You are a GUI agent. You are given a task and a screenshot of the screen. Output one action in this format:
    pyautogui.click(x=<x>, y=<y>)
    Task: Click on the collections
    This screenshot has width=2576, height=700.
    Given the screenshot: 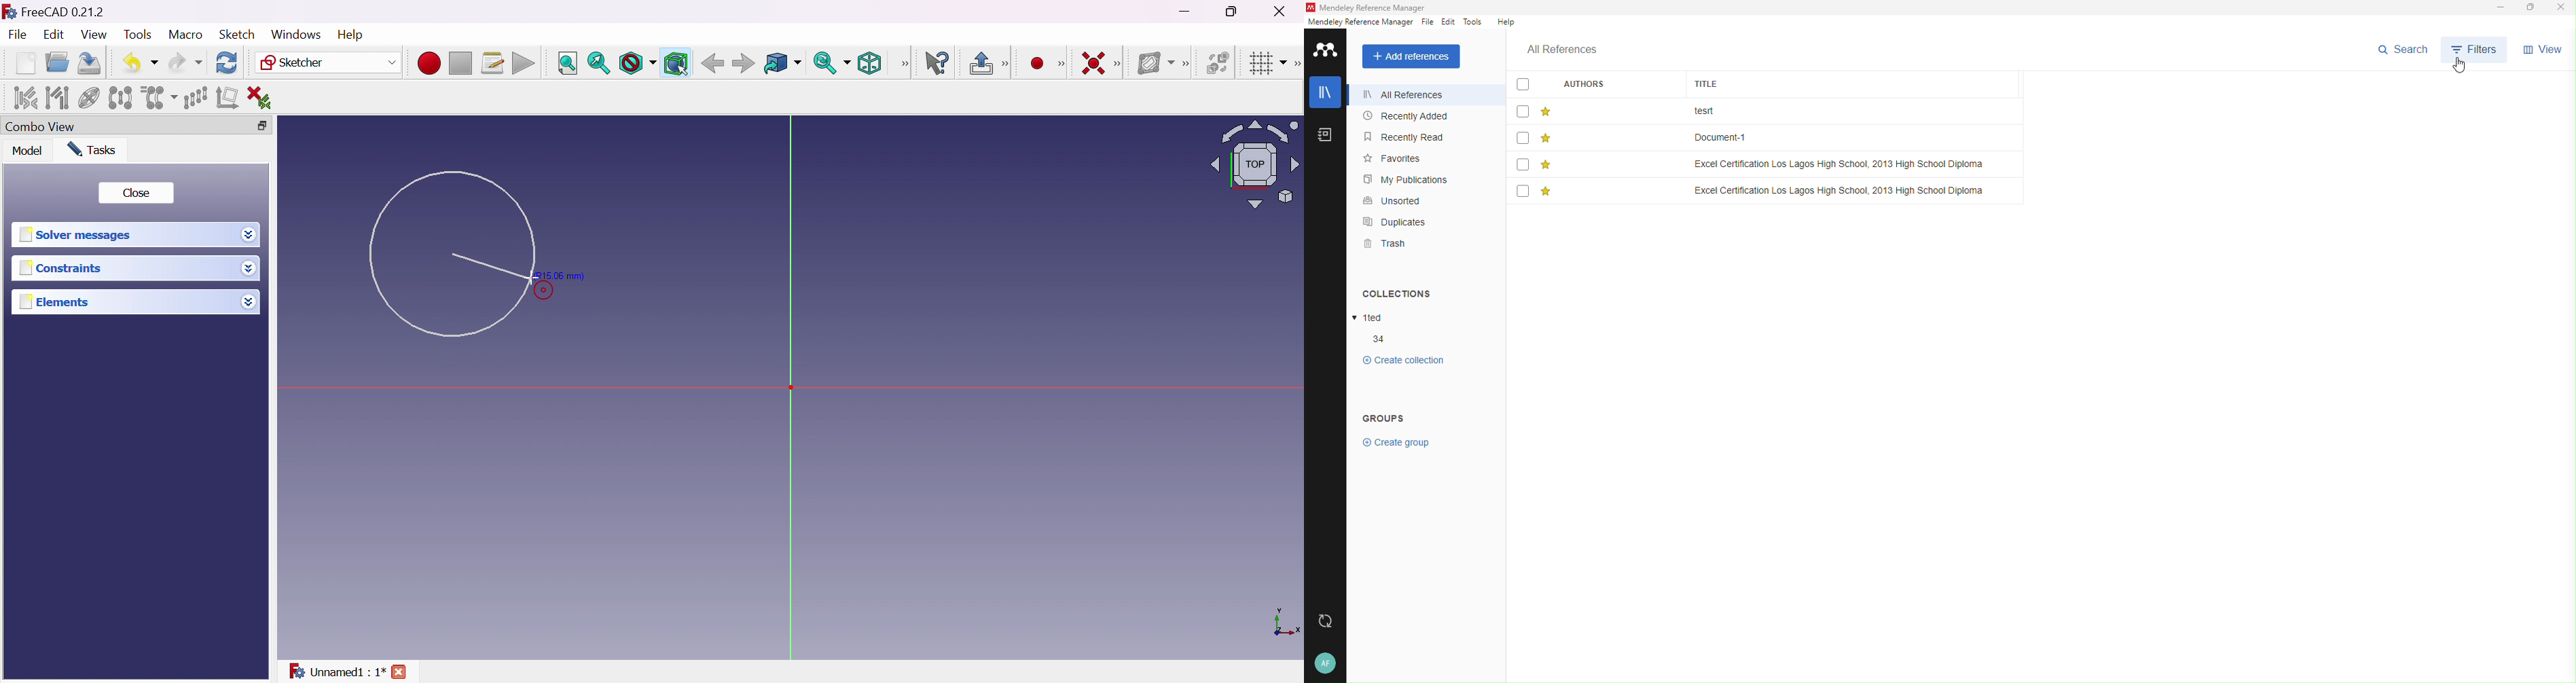 What is the action you would take?
    pyautogui.click(x=1406, y=361)
    